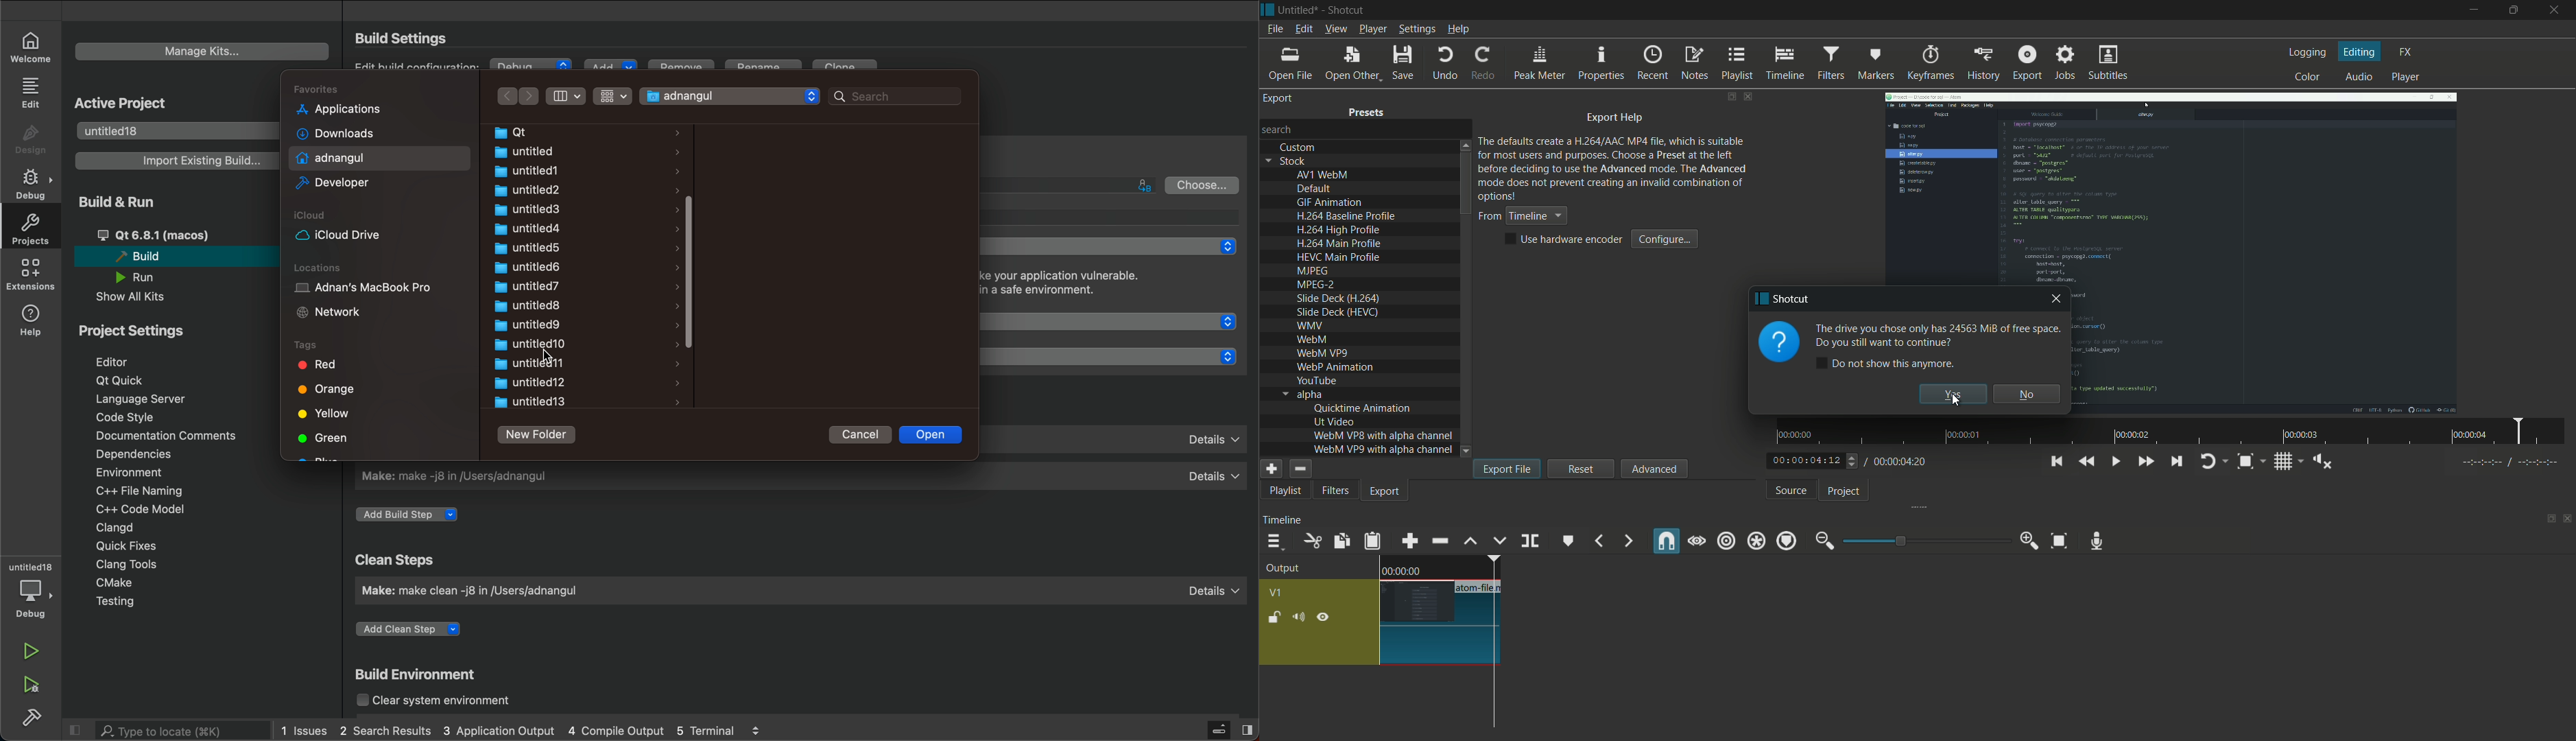  I want to click on logs          , so click(762, 729).